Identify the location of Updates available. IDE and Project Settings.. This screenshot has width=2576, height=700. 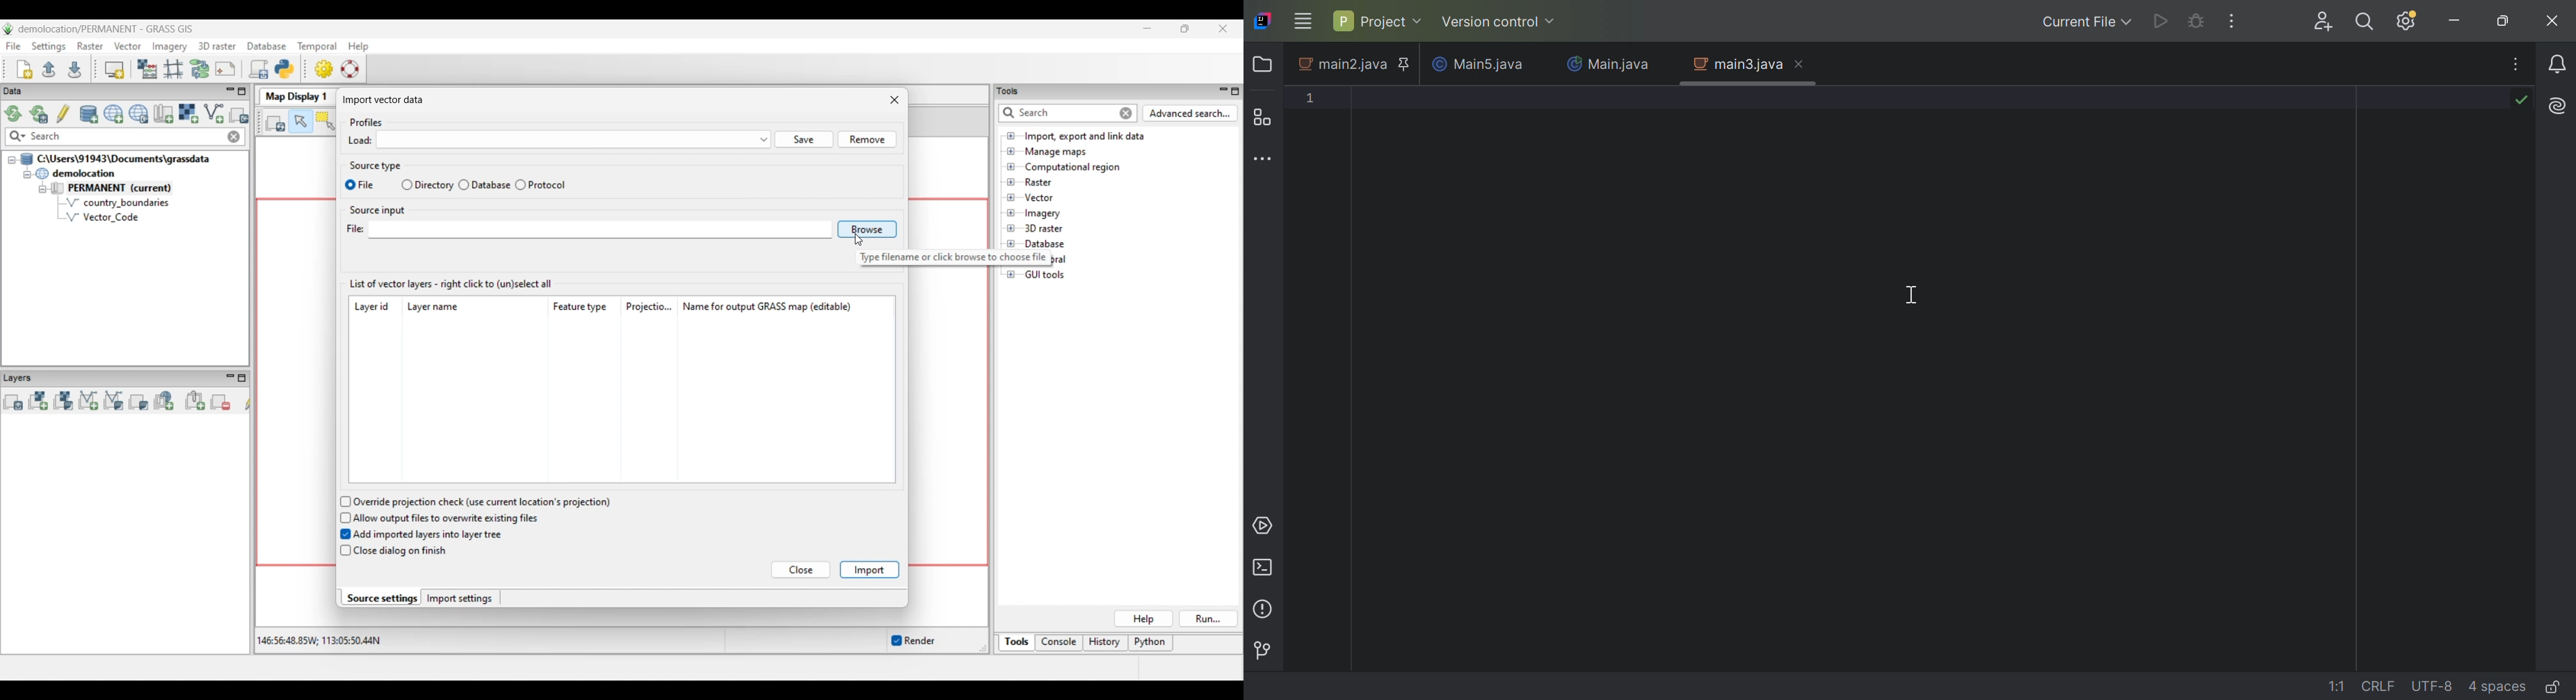
(2406, 22).